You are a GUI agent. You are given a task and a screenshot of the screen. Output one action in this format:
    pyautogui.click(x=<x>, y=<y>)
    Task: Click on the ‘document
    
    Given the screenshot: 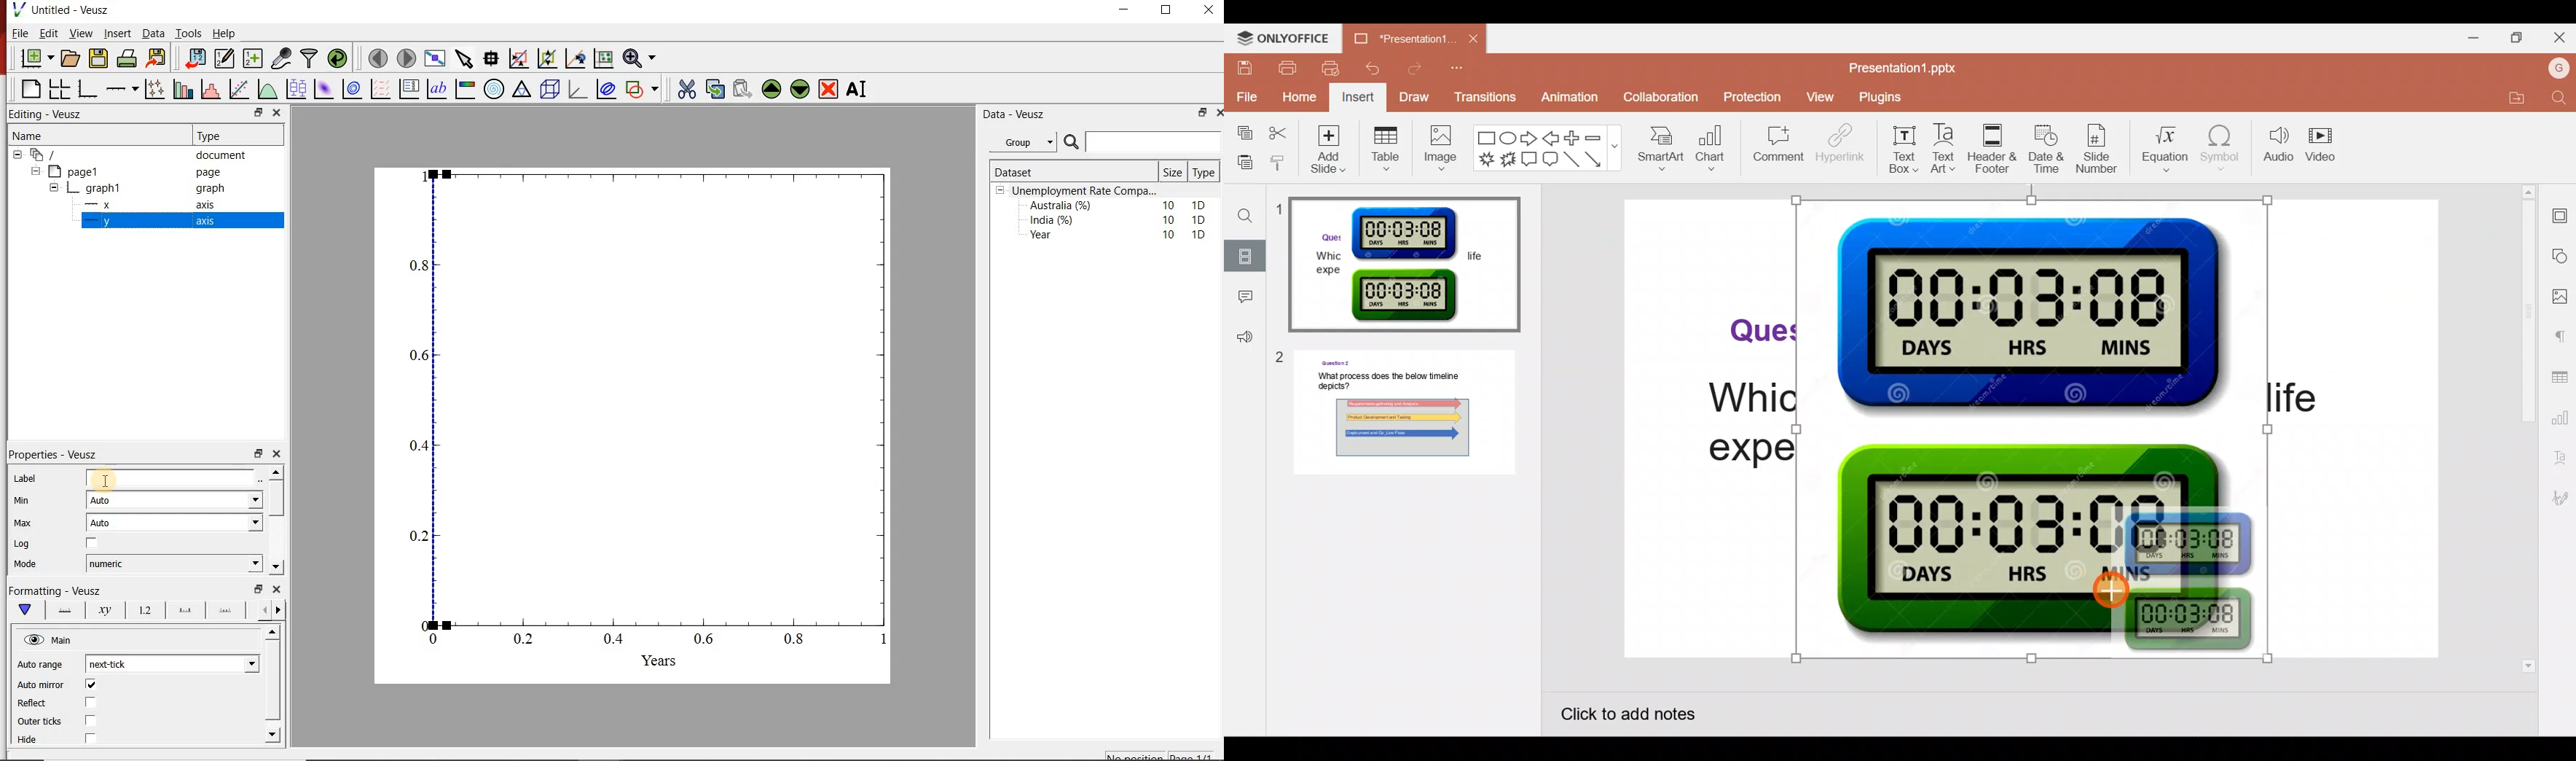 What is the action you would take?
    pyautogui.click(x=136, y=154)
    